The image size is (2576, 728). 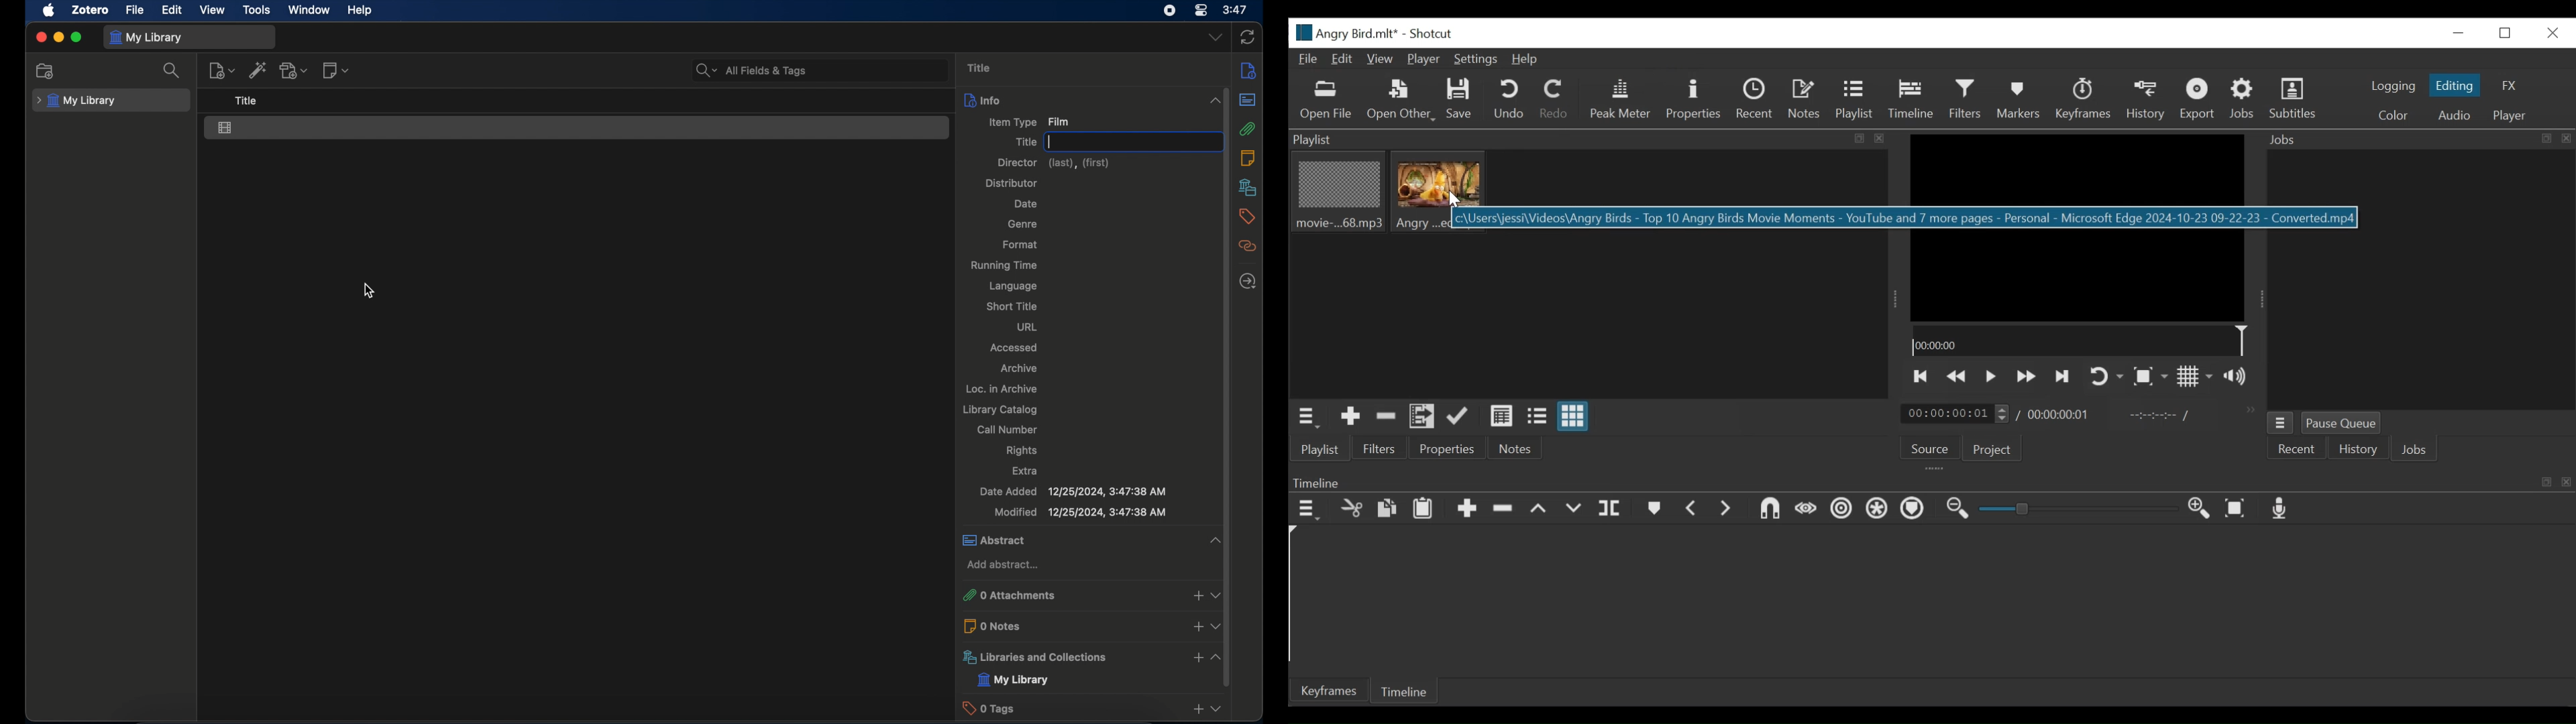 What do you see at coordinates (1512, 448) in the screenshot?
I see `Notes` at bounding box center [1512, 448].